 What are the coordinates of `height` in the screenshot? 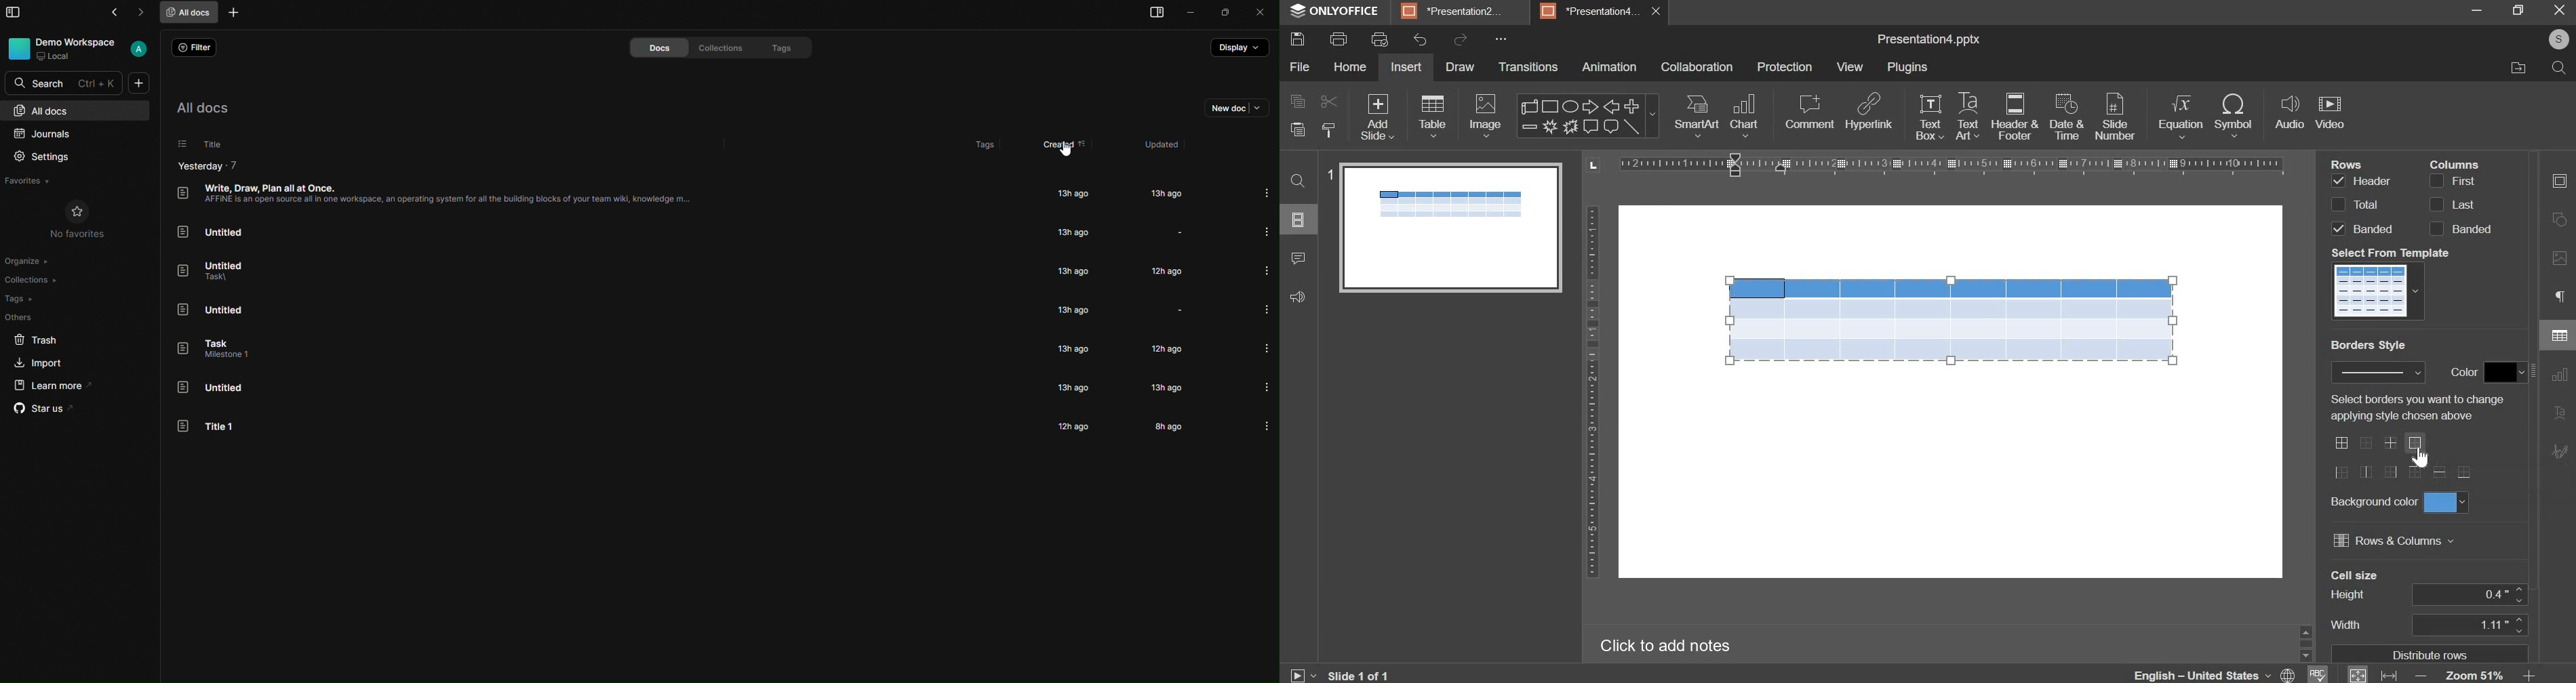 It's located at (2352, 595).